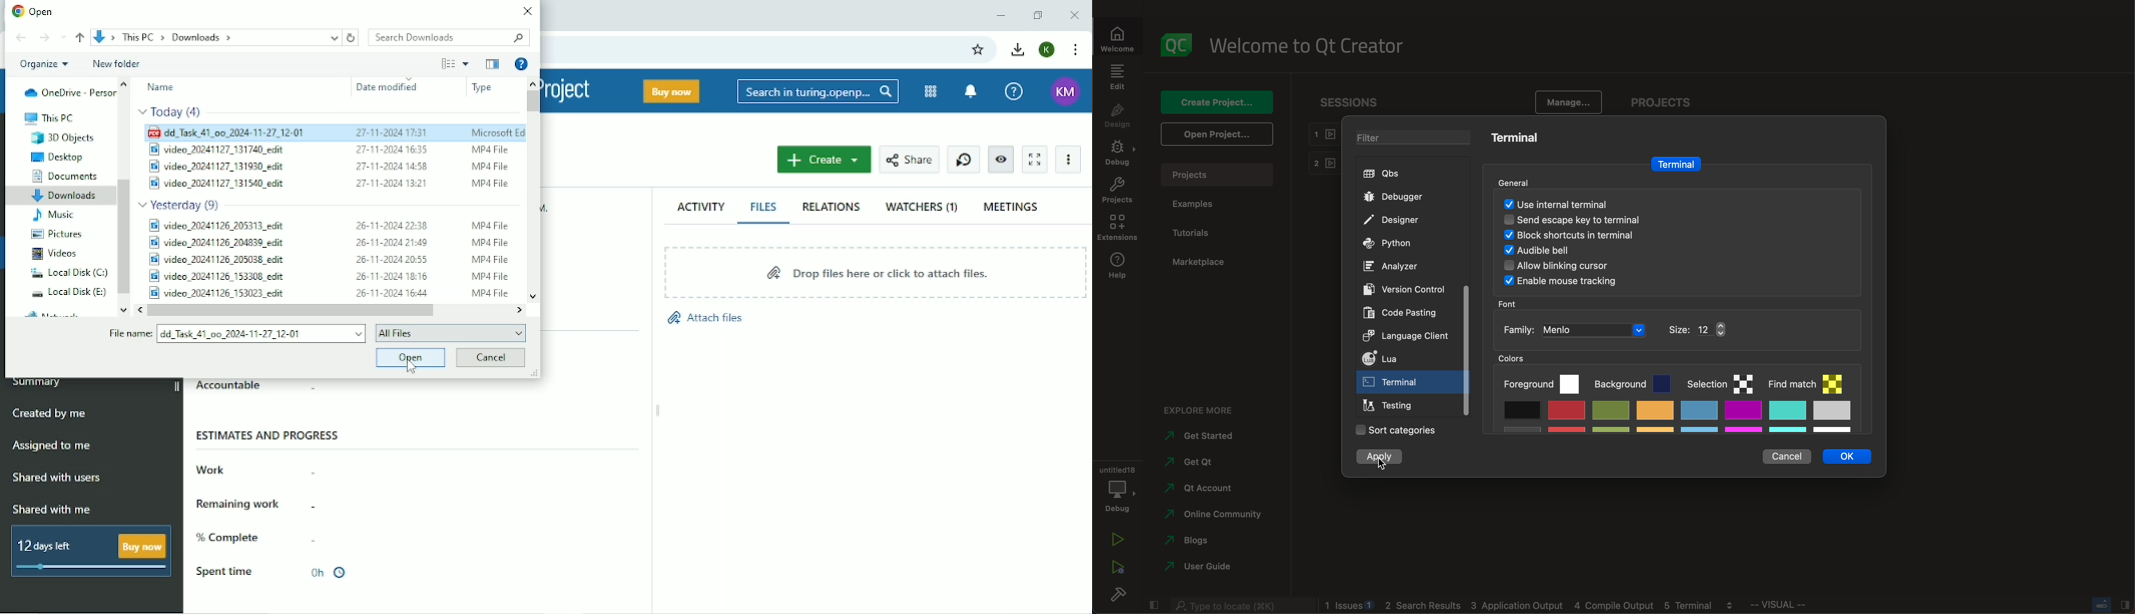  Describe the element at coordinates (414, 366) in the screenshot. I see `Cursor` at that location.